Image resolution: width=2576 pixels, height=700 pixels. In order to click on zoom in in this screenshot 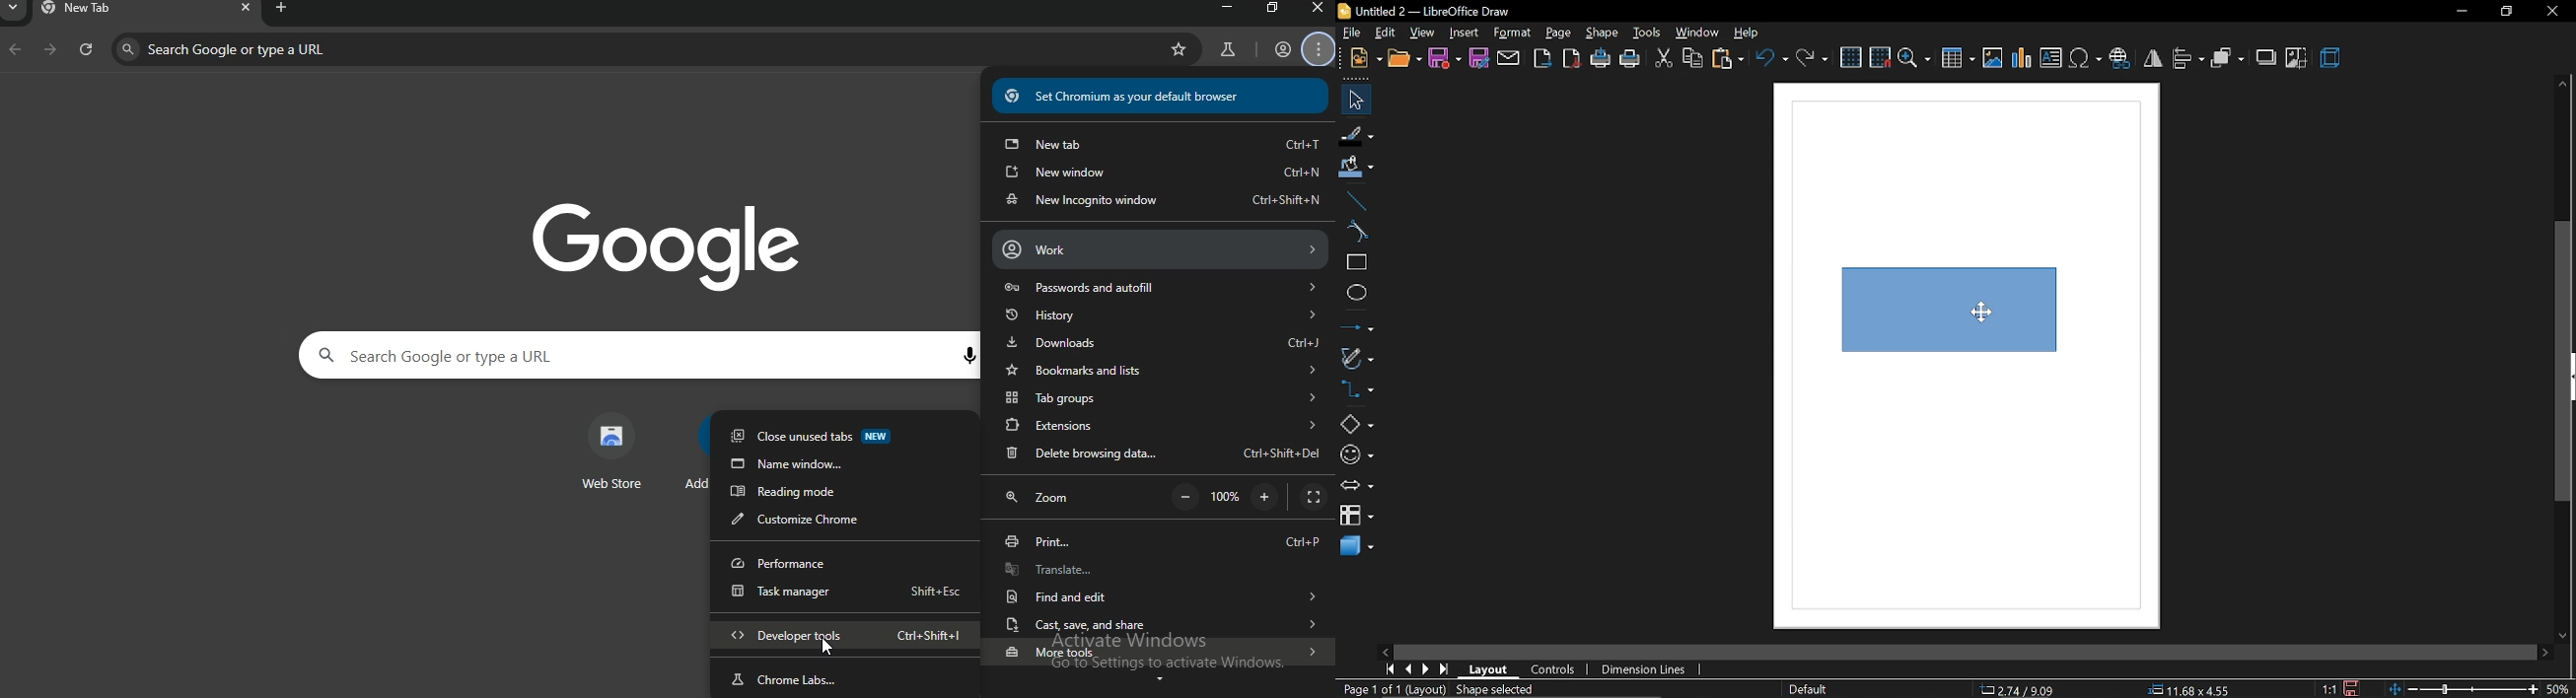, I will do `click(1267, 497)`.